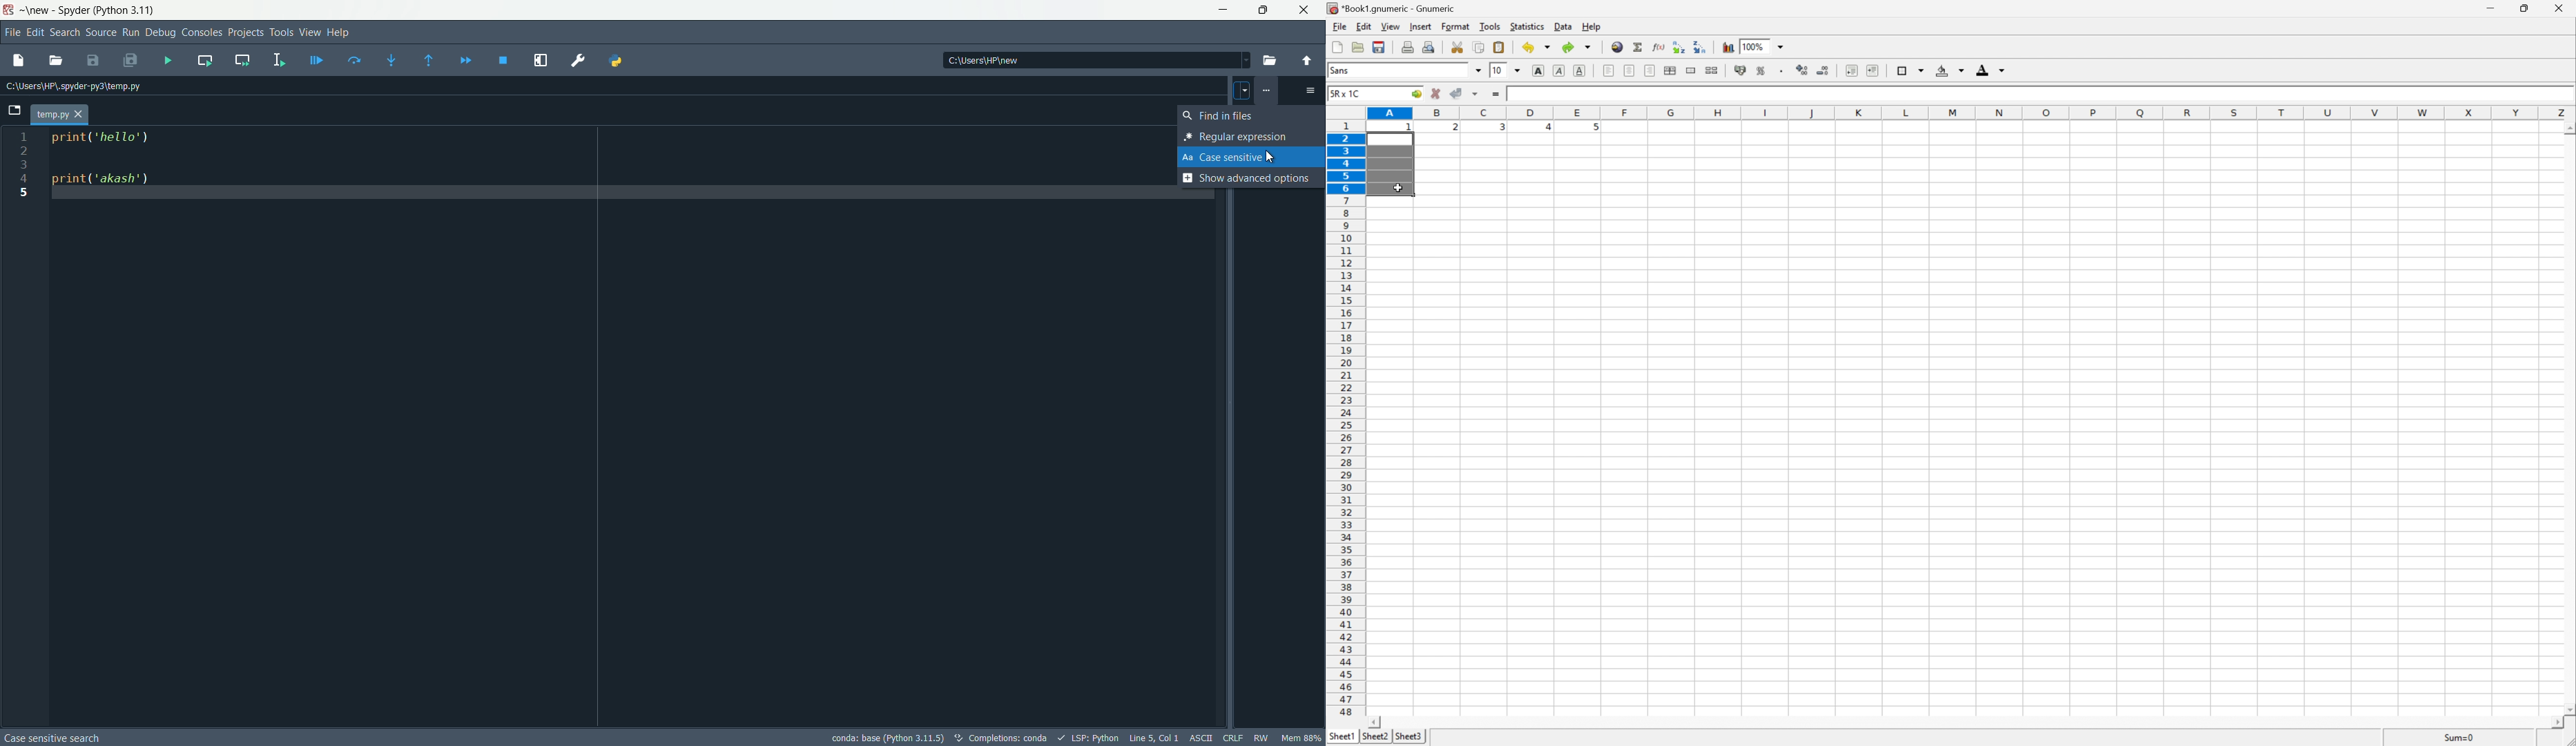 Image resolution: width=2576 pixels, height=756 pixels. Describe the element at coordinates (1544, 128) in the screenshot. I see `4` at that location.